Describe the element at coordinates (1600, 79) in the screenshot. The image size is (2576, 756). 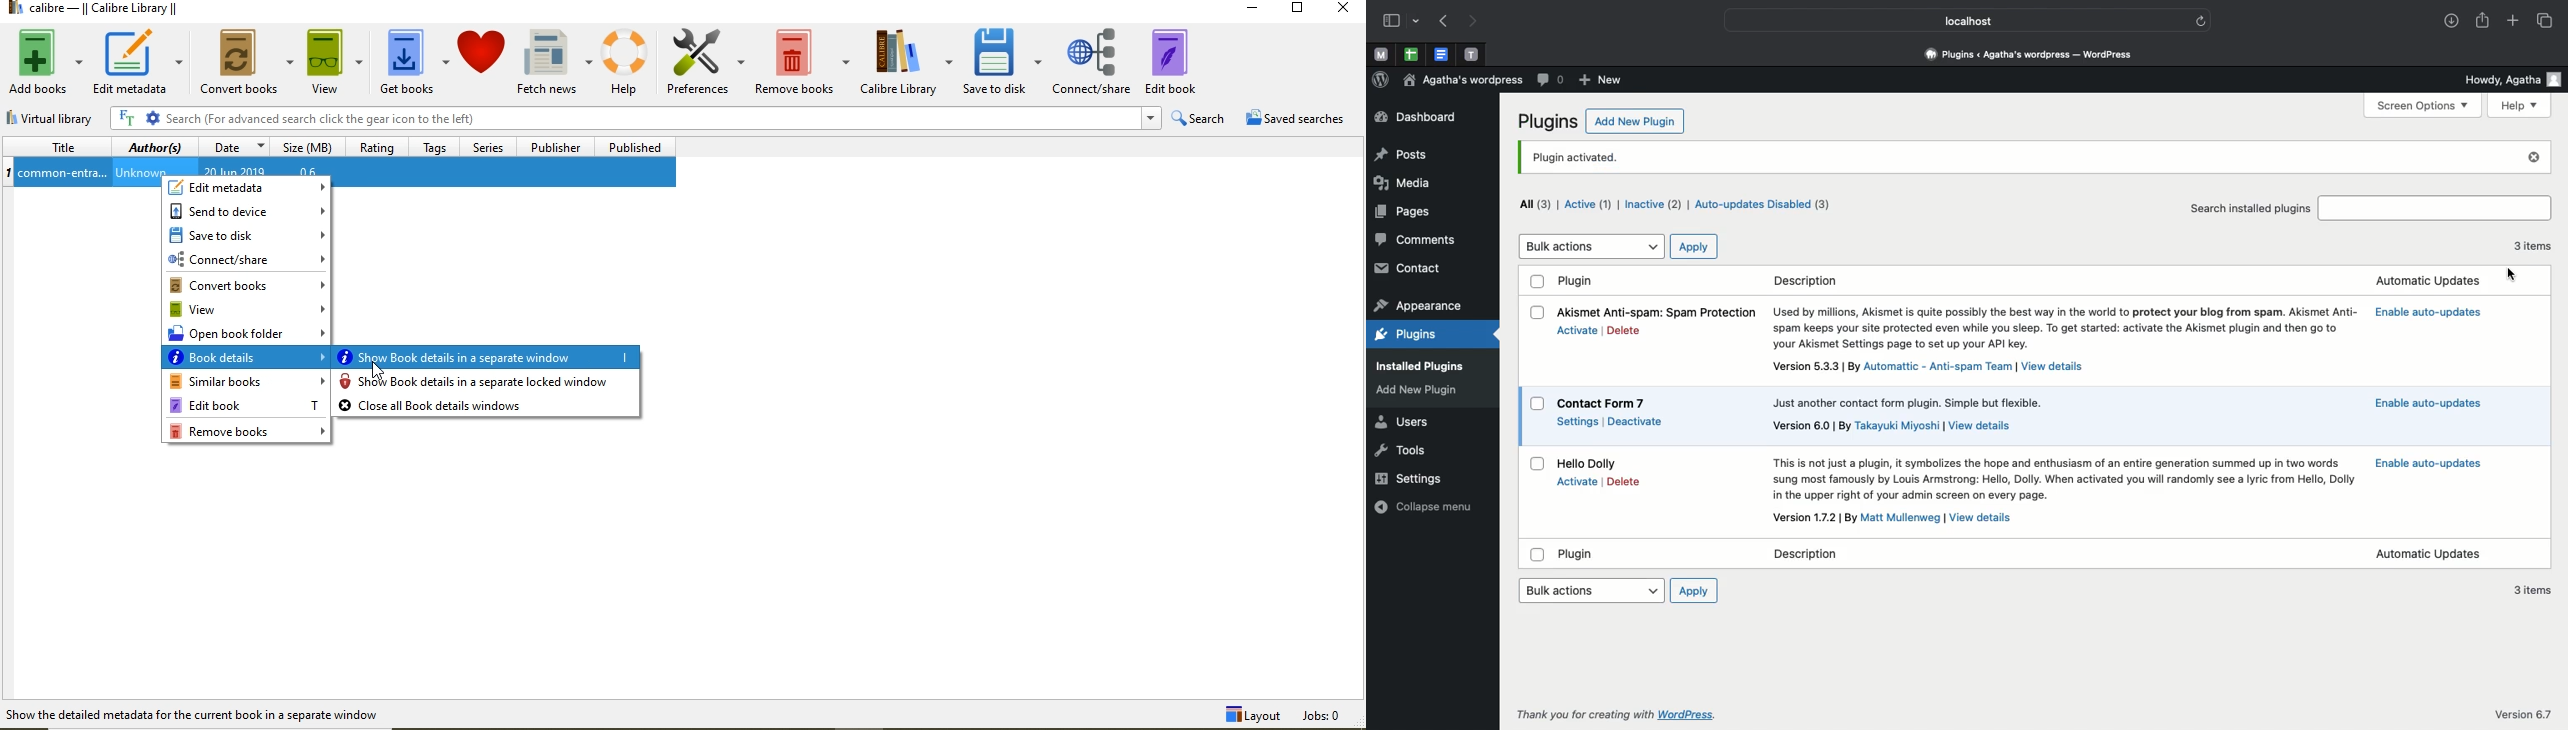
I see `New` at that location.